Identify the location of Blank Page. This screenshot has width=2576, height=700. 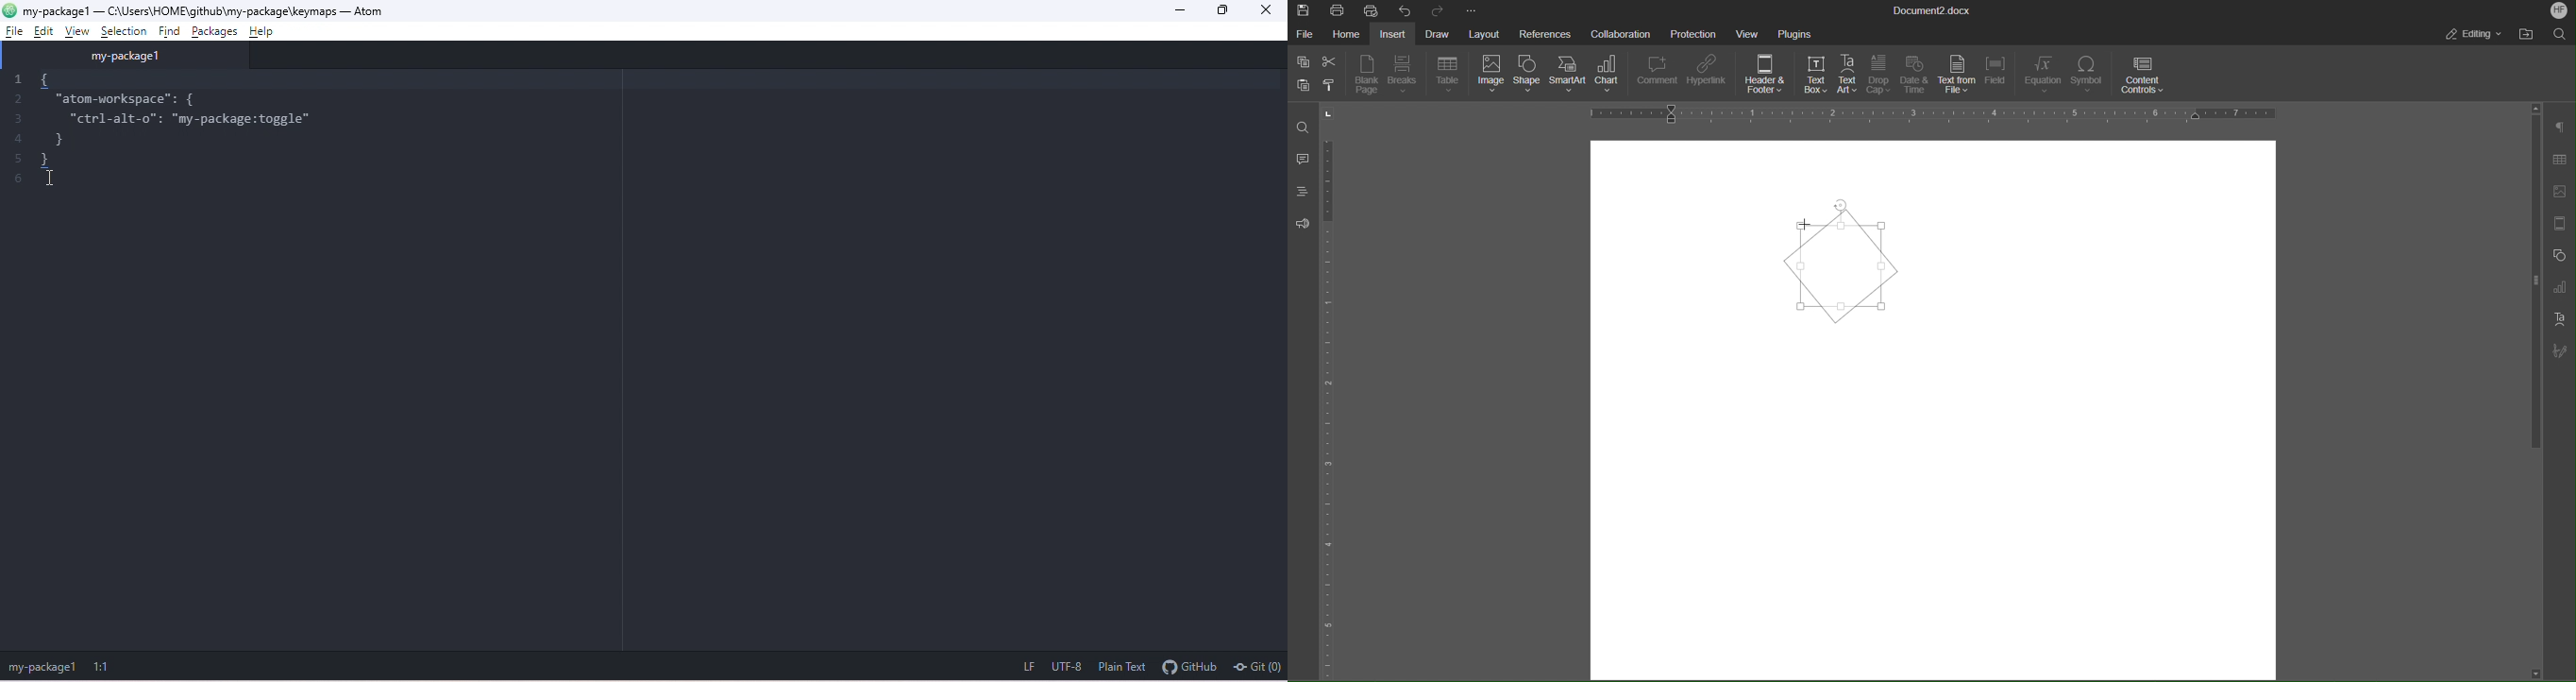
(1367, 75).